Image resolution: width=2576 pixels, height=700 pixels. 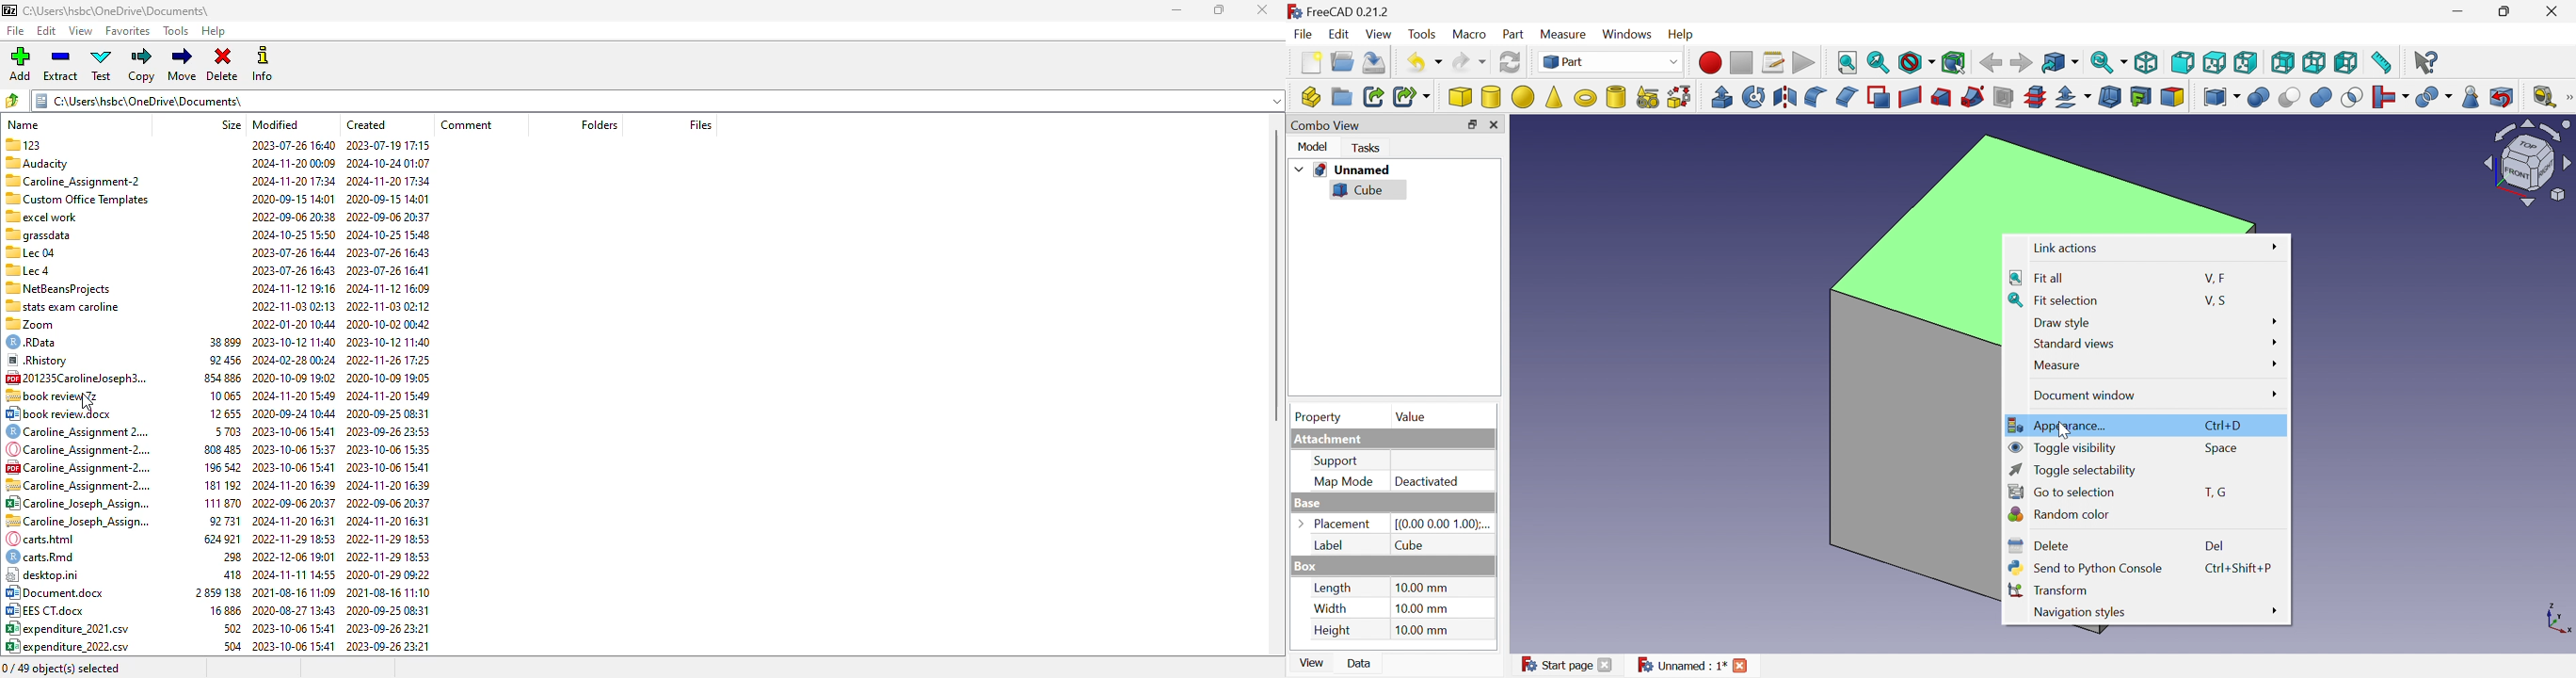 I want to click on Unnamed, so click(x=1355, y=170).